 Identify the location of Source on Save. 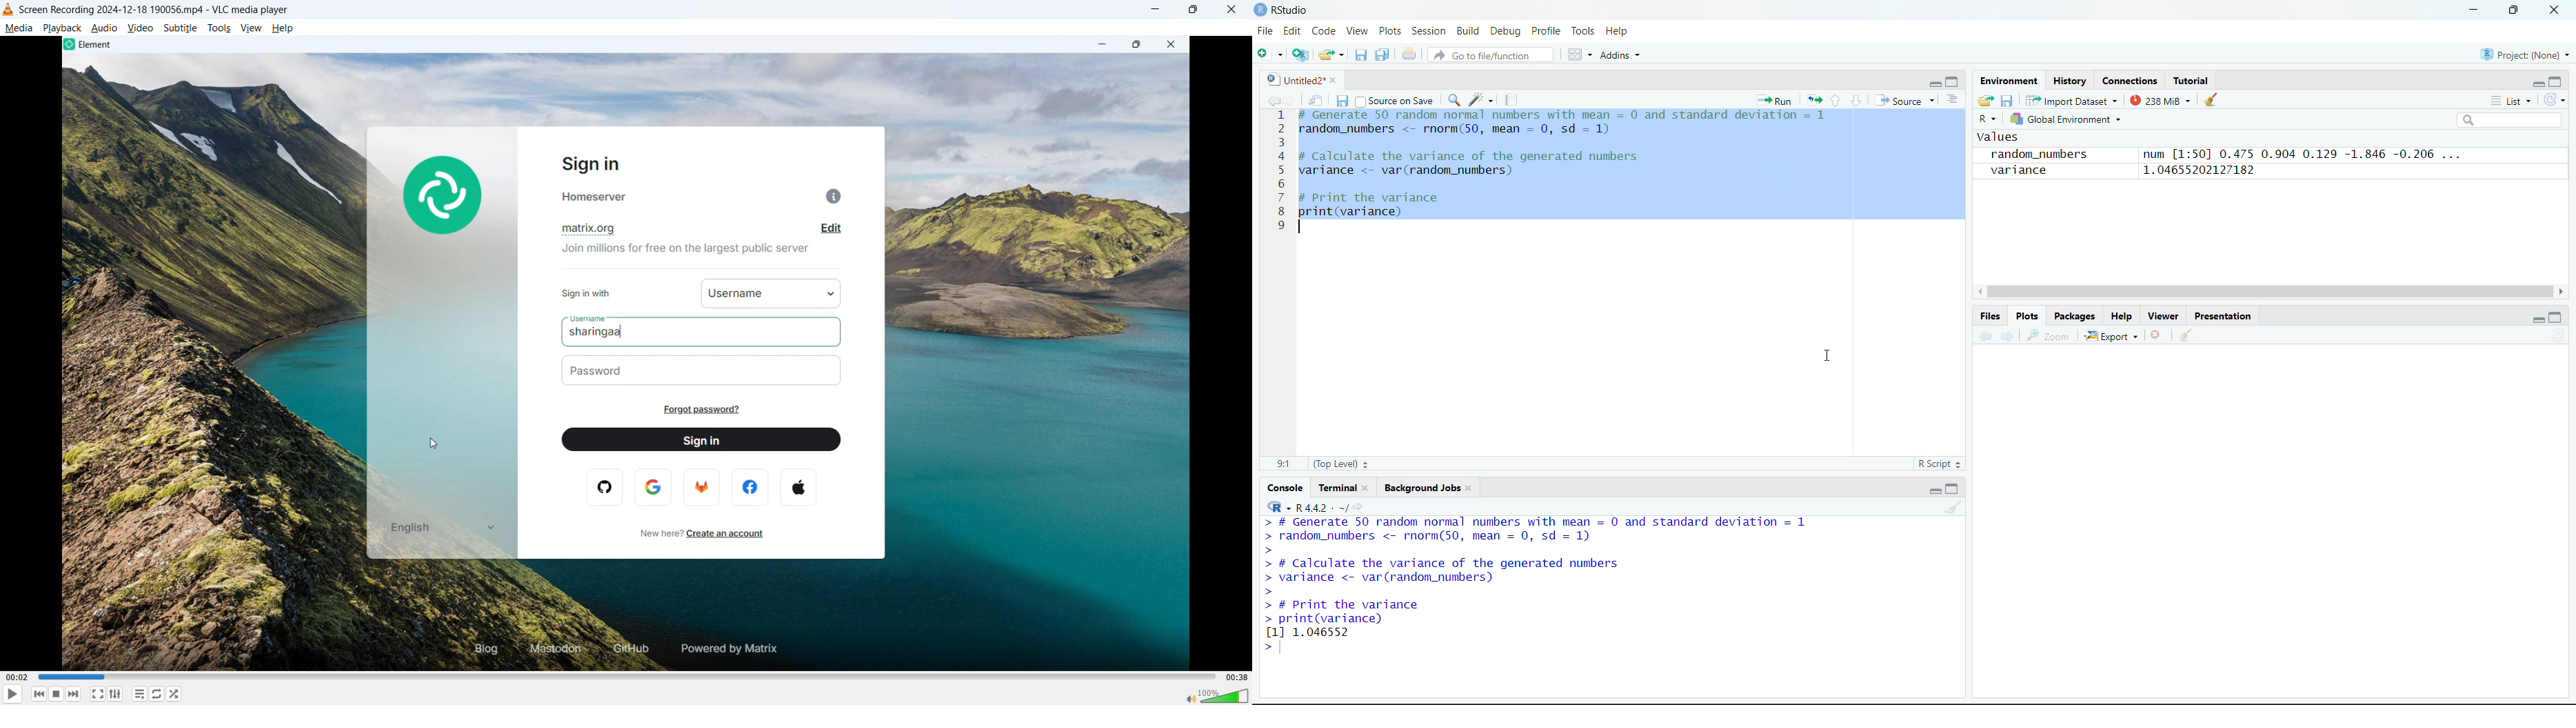
(1395, 100).